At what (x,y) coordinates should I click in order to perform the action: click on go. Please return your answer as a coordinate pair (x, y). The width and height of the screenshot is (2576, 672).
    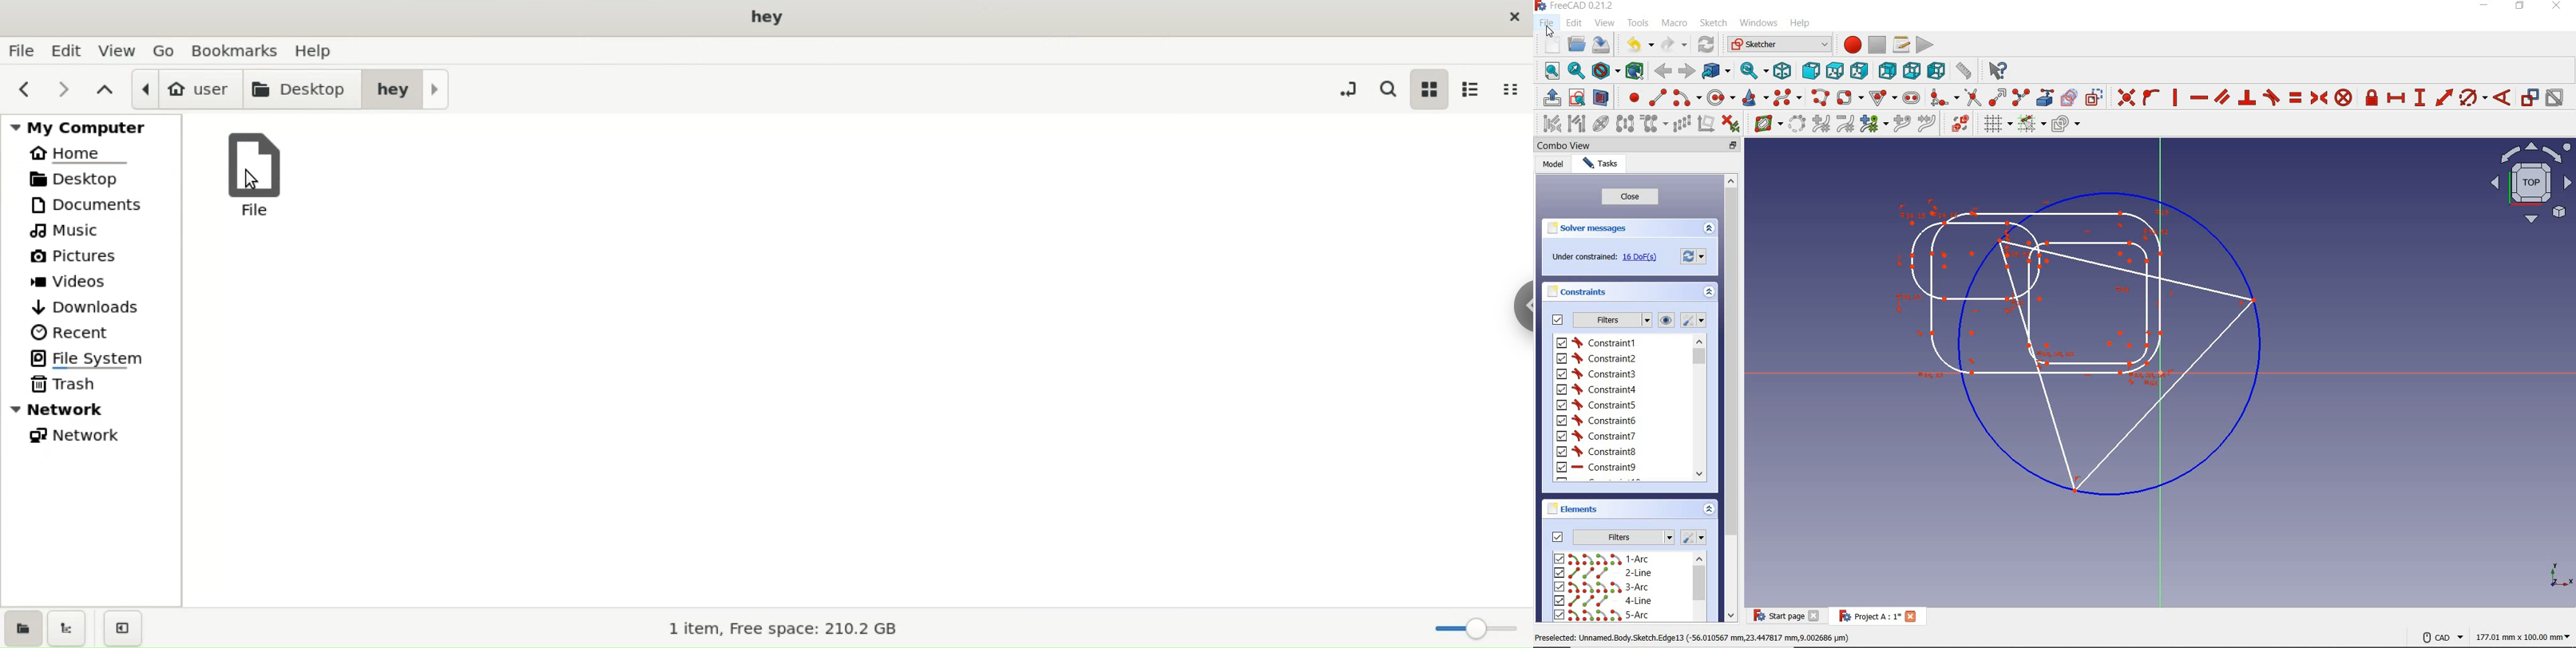
    Looking at the image, I should click on (165, 53).